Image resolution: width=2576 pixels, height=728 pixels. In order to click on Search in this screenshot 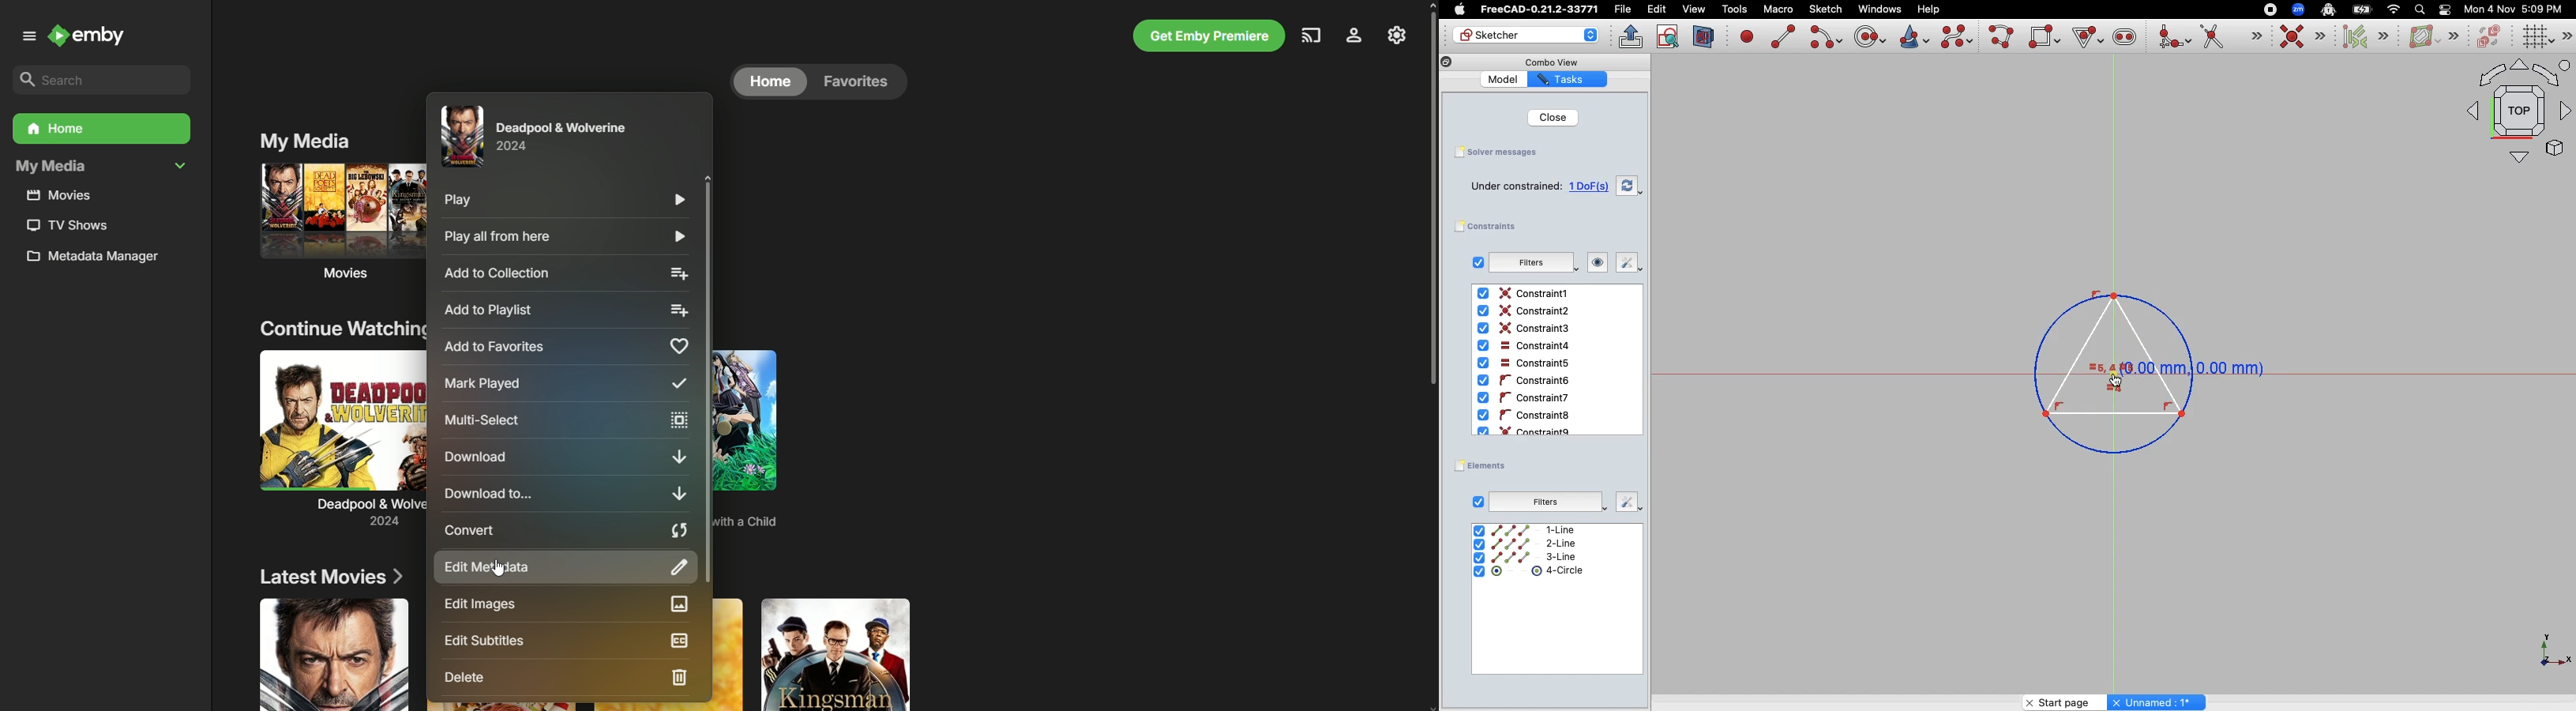, I will do `click(2419, 9)`.